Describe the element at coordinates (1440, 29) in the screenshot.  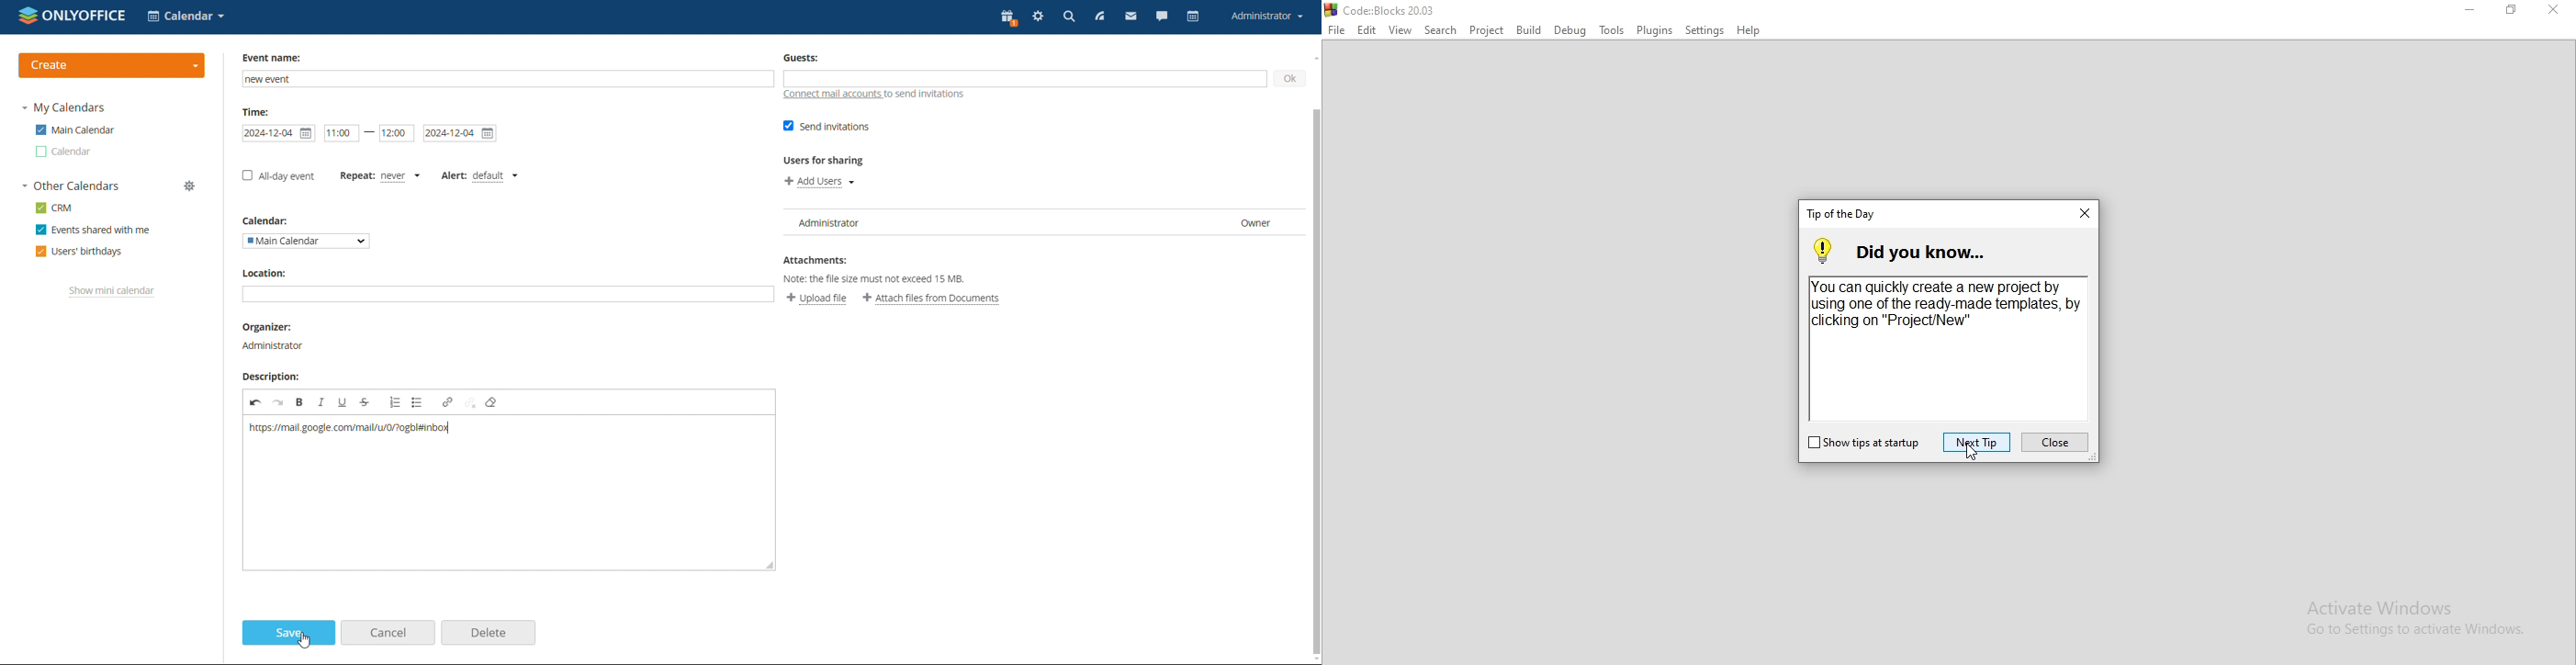
I see `Search ` at that location.